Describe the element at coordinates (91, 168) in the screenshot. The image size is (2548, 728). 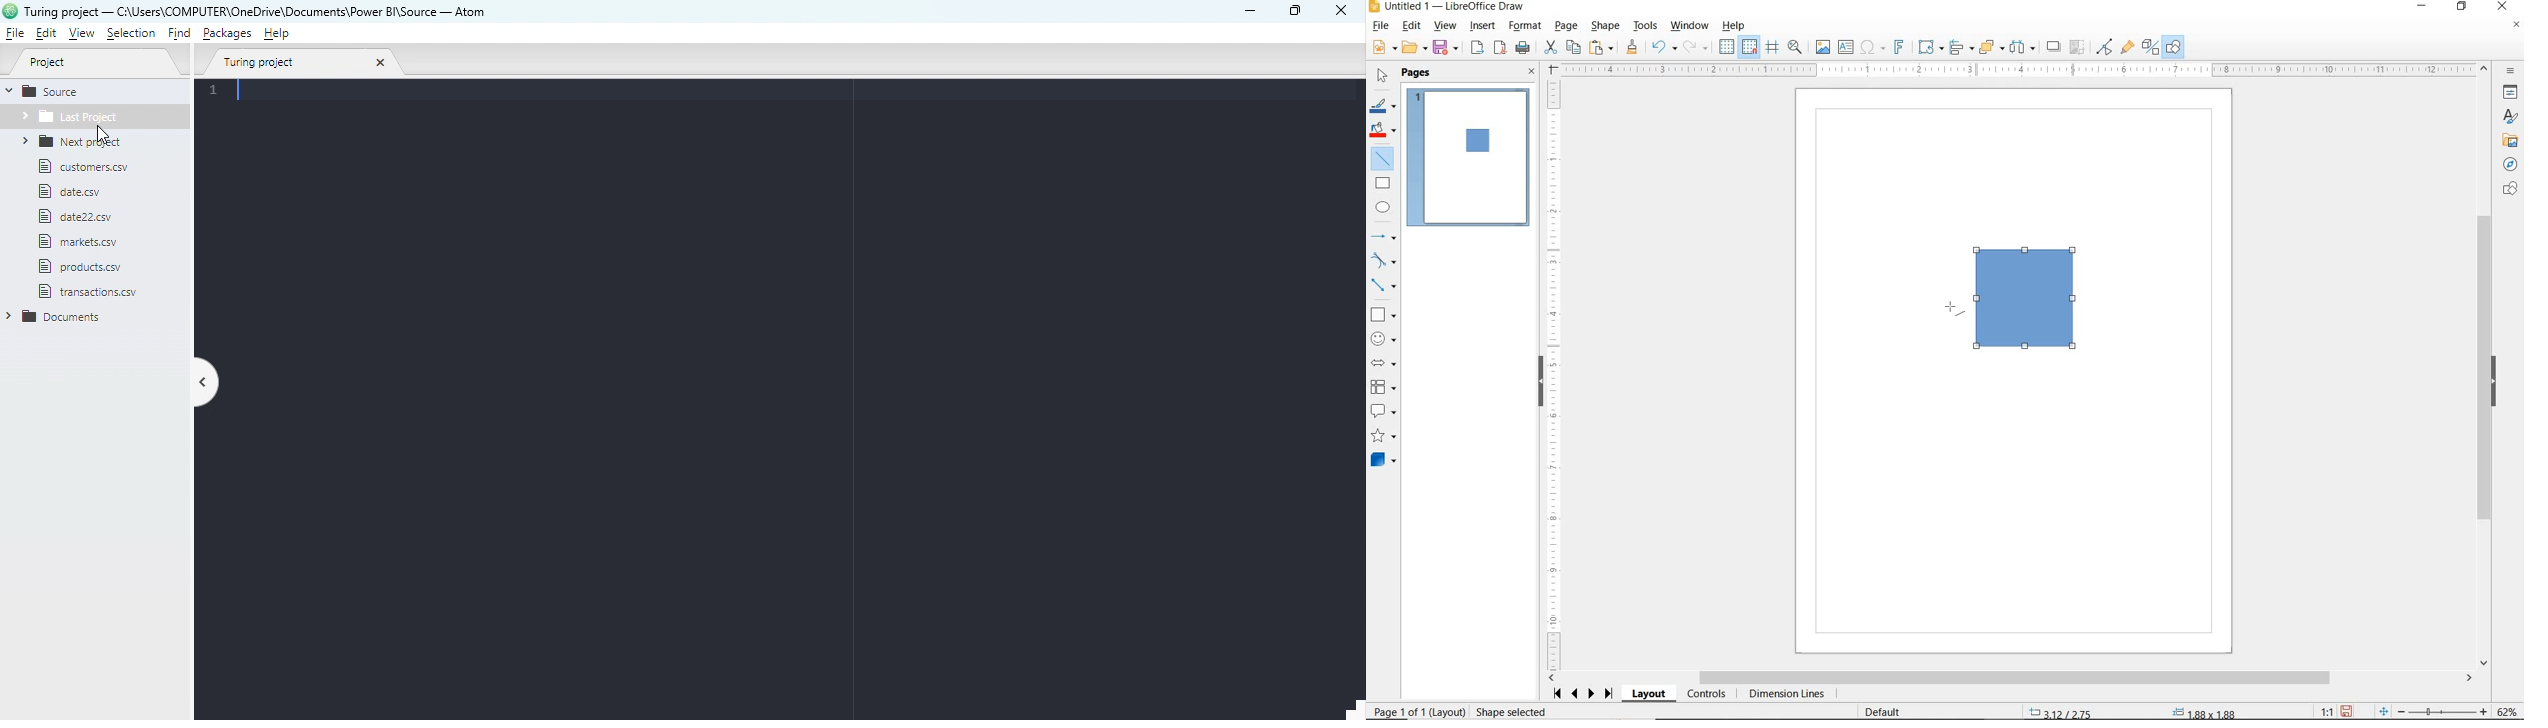
I see `File` at that location.